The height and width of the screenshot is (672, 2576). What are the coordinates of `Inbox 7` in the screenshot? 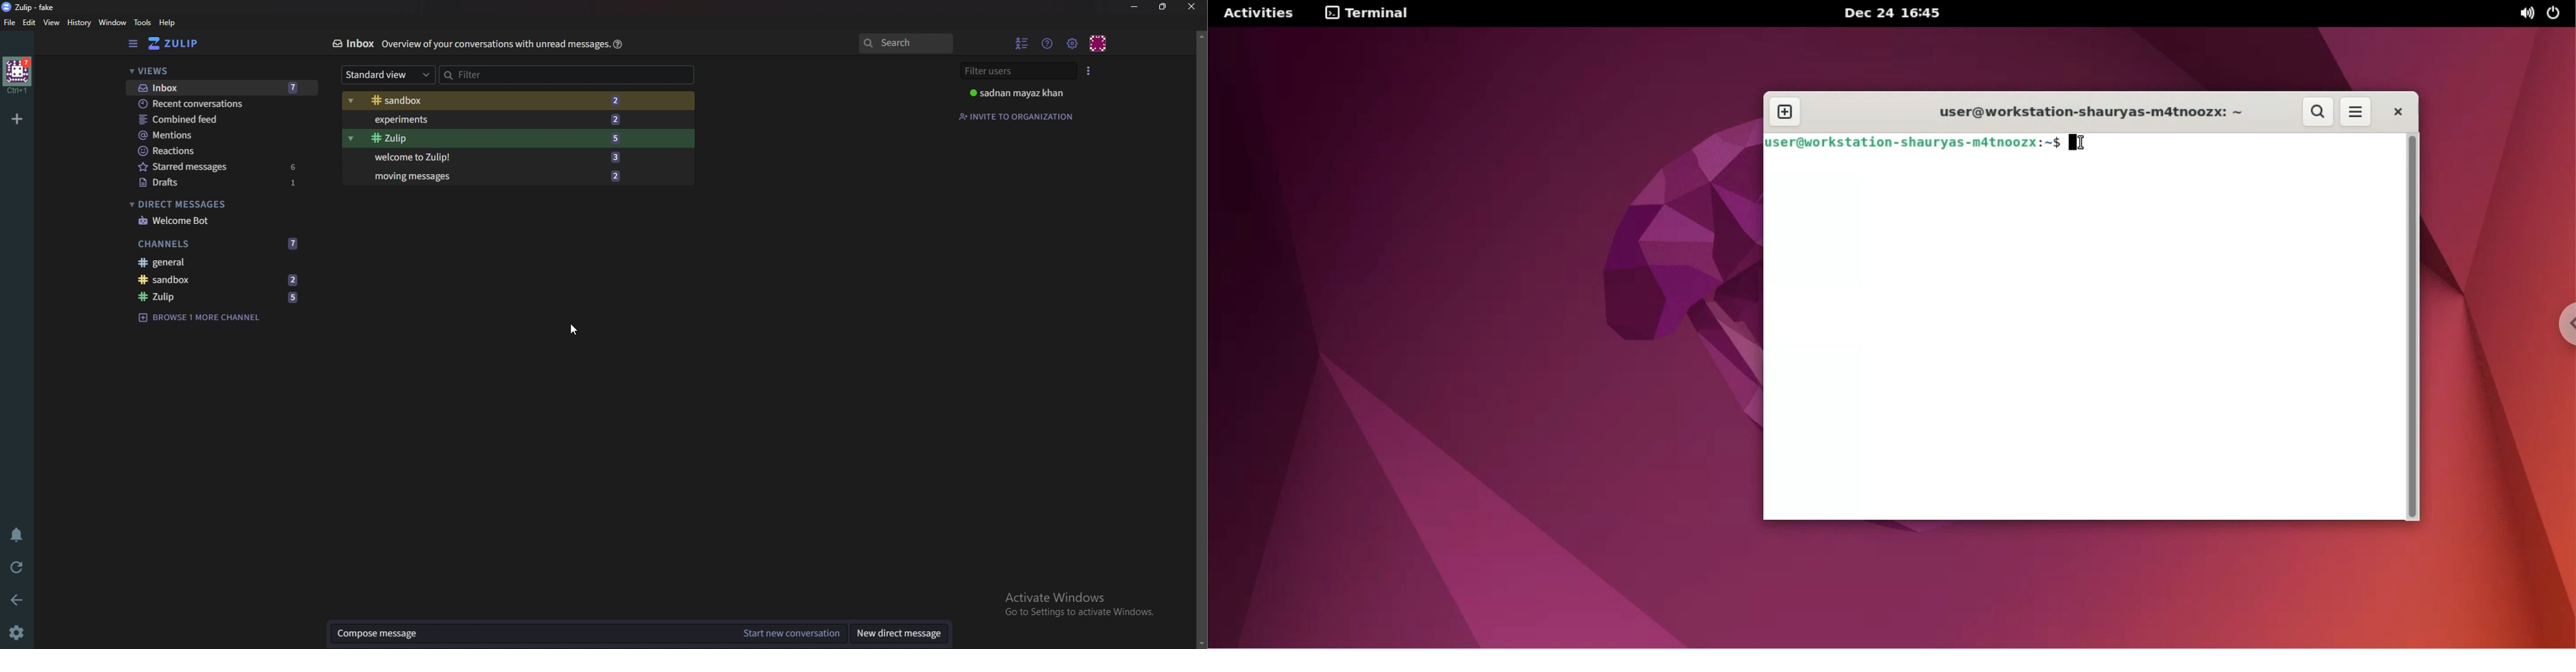 It's located at (218, 88).